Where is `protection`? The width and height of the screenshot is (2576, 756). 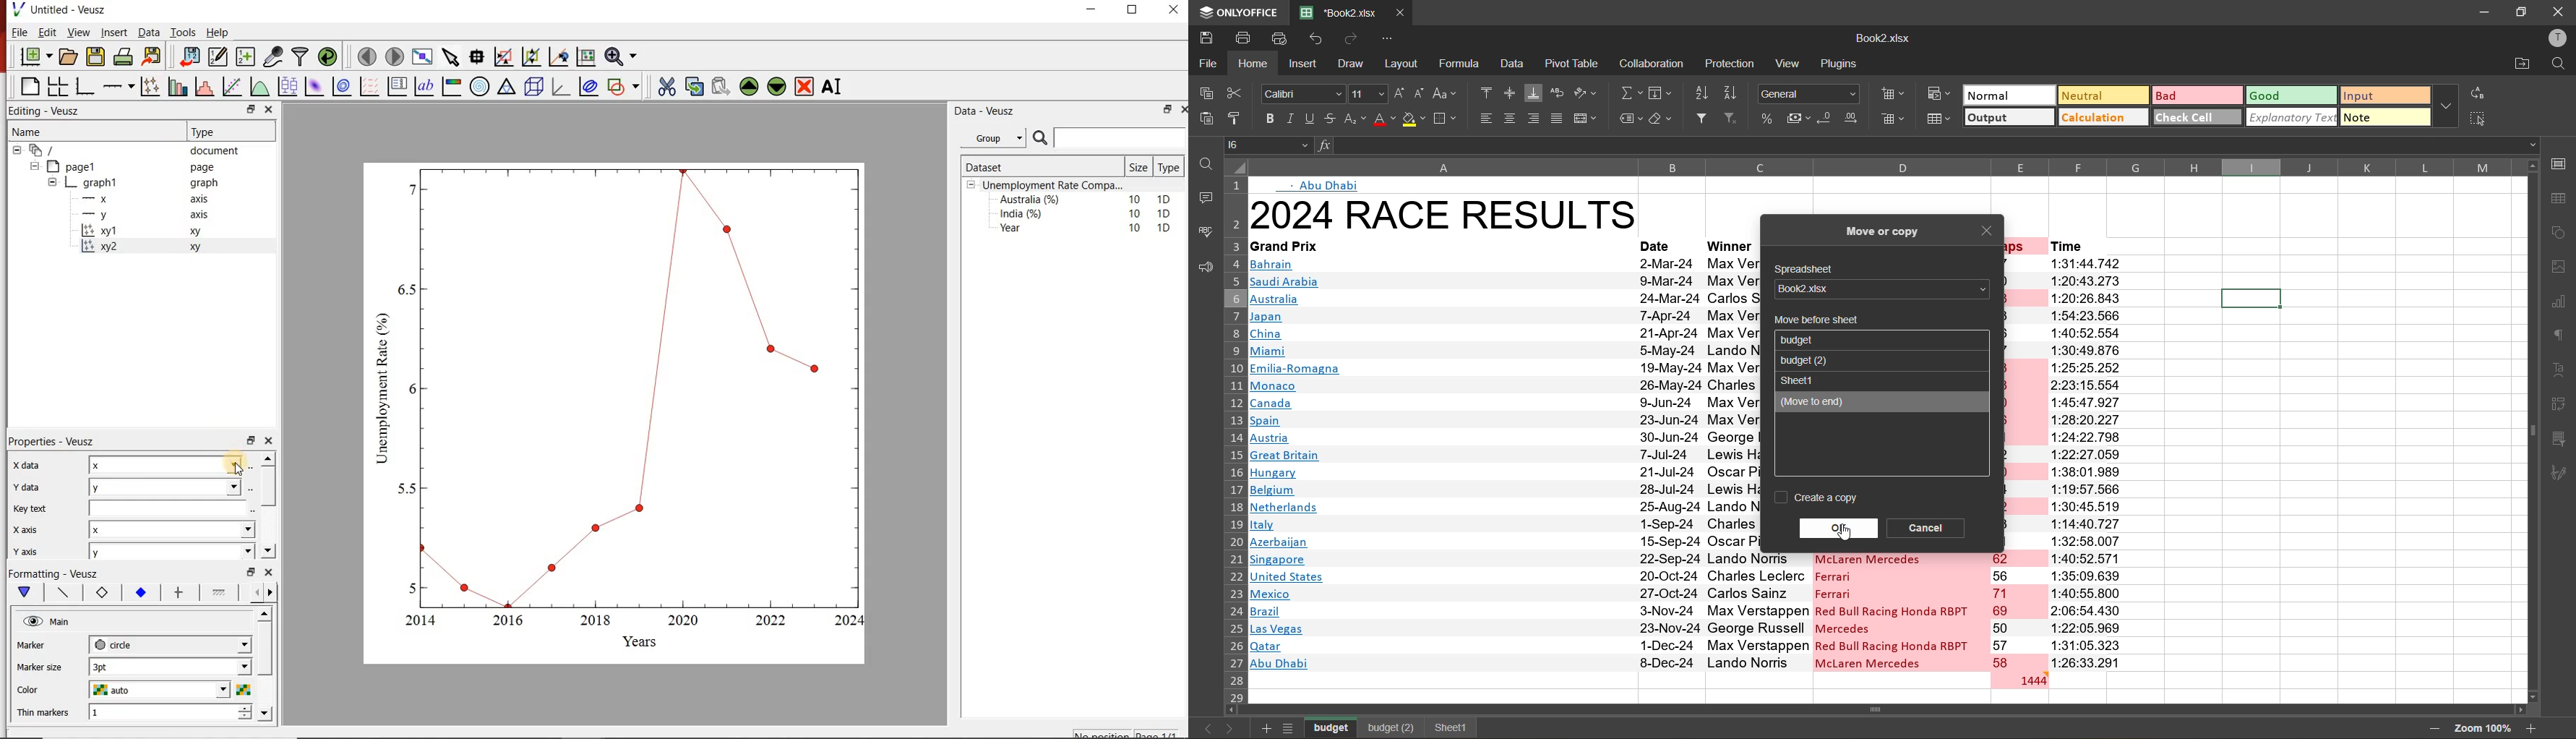 protection is located at coordinates (1730, 64).